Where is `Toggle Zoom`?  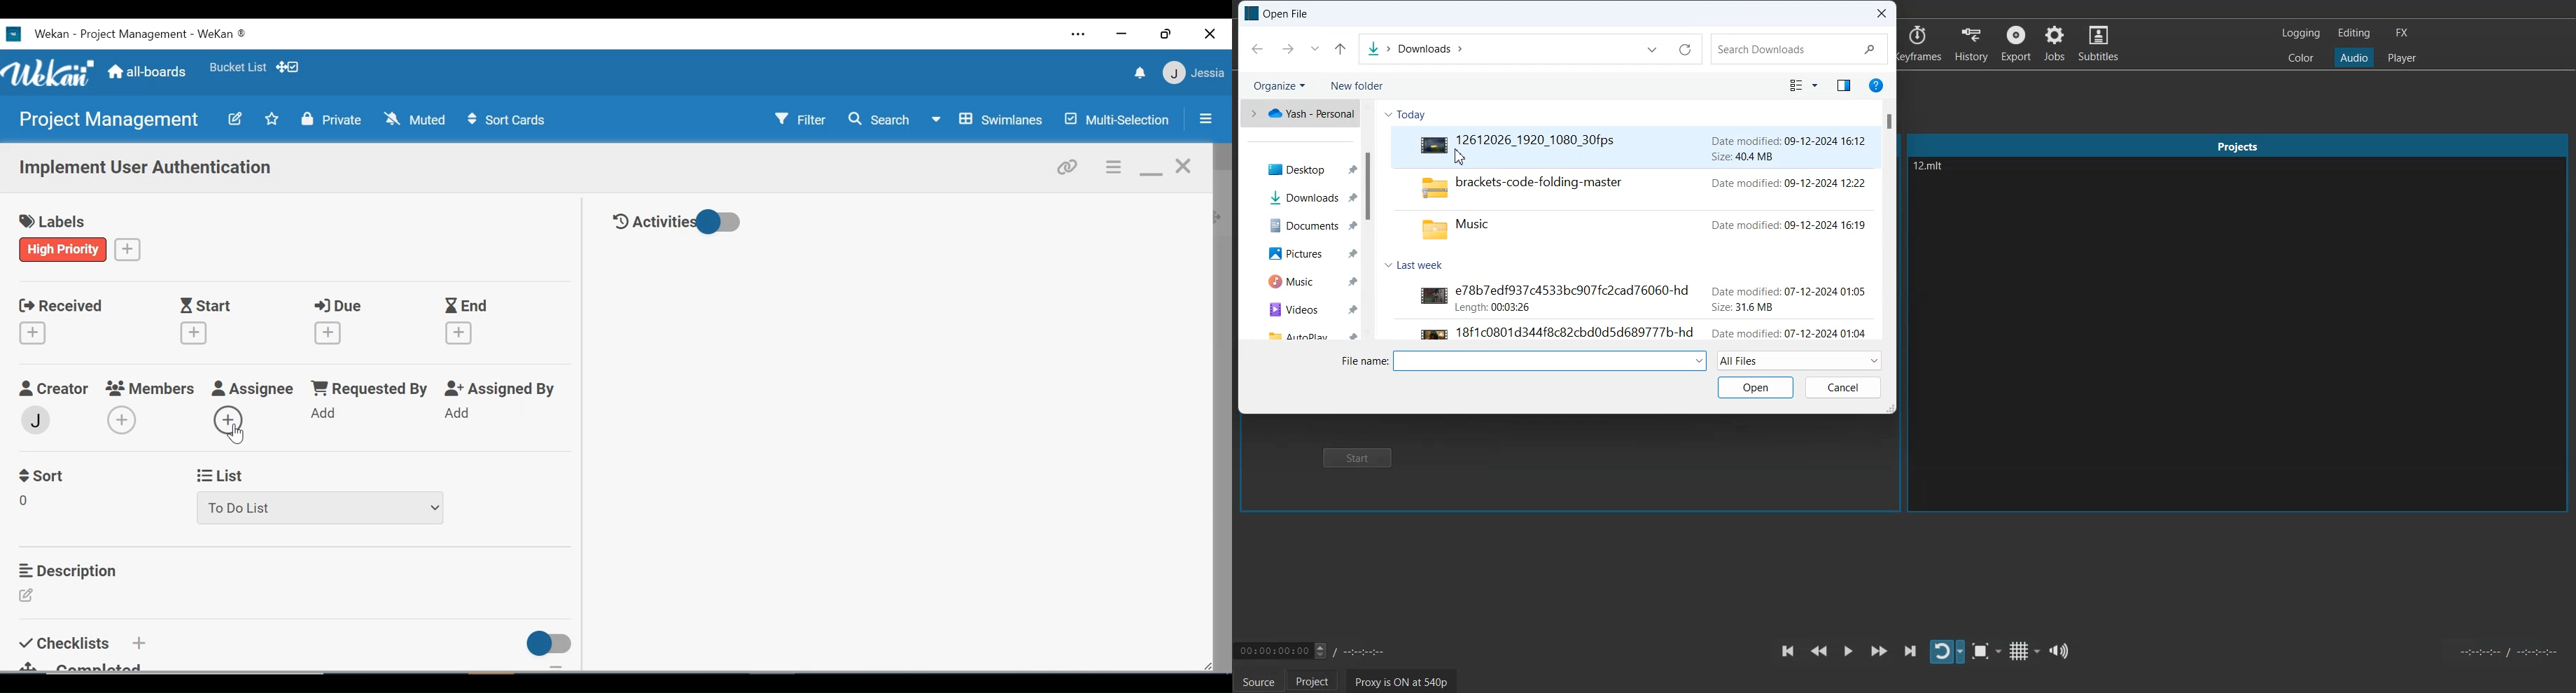
Toggle Zoom is located at coordinates (1987, 652).